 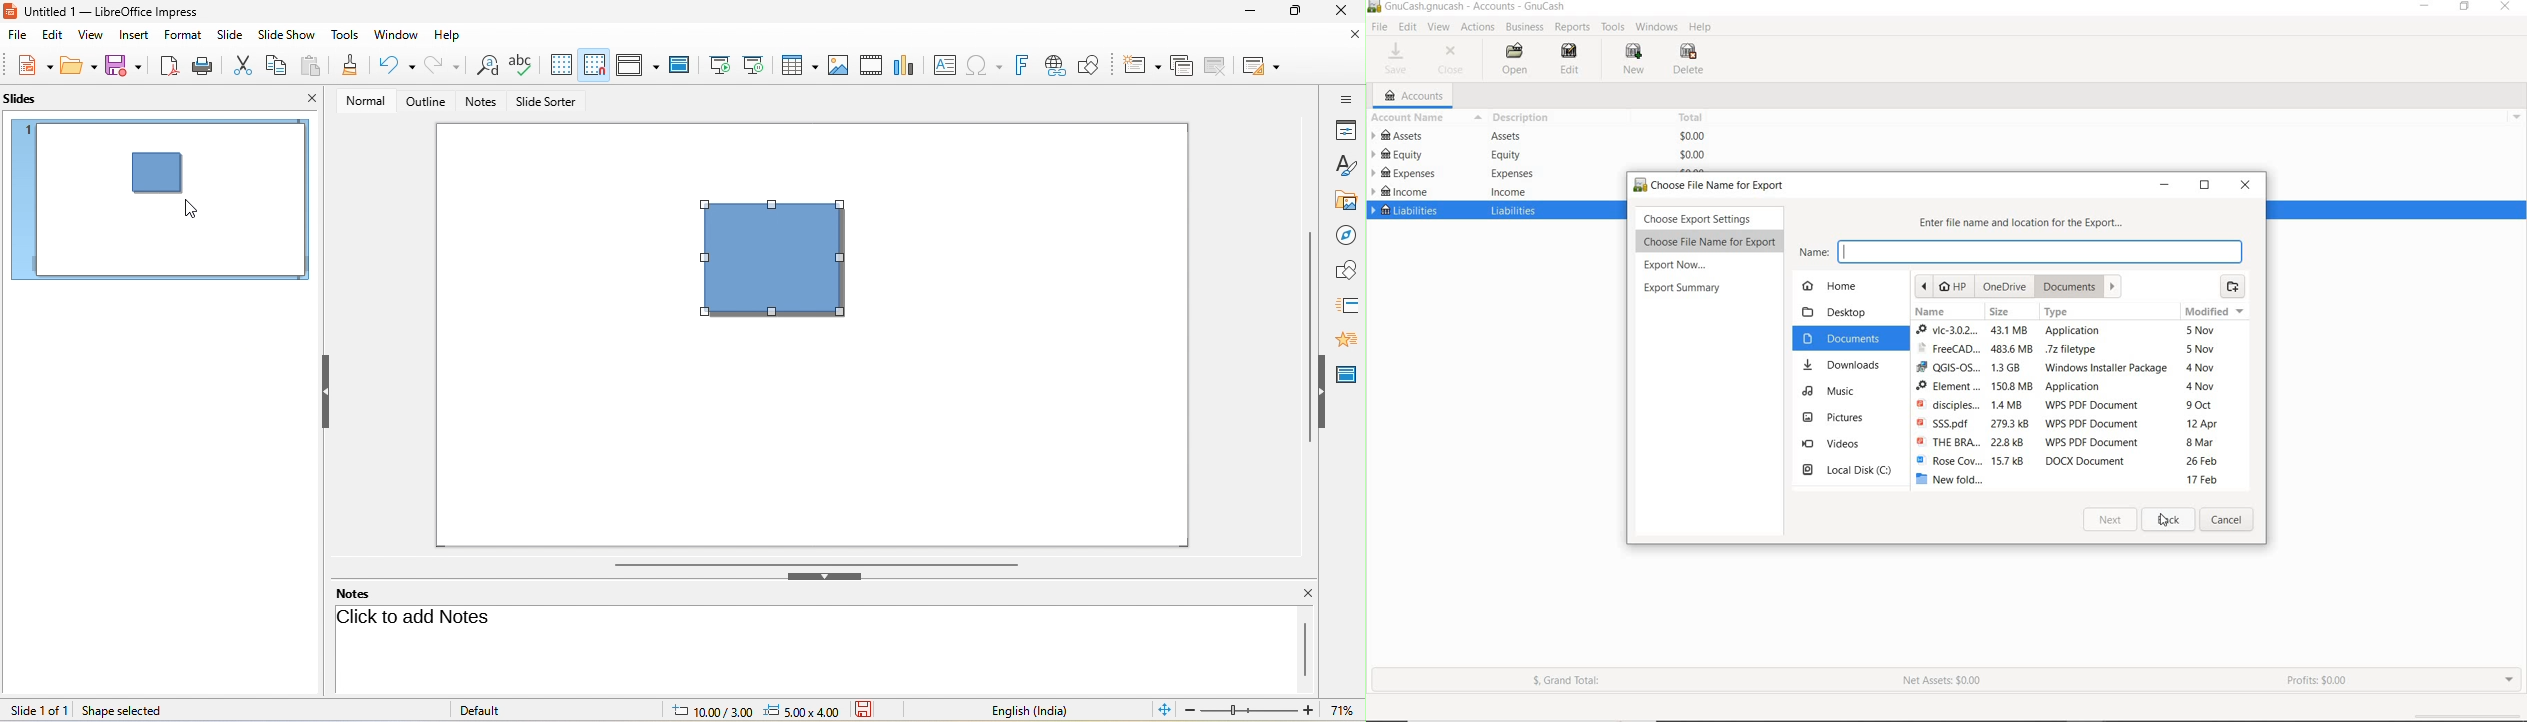 I want to click on choose File Name for Export, so click(x=1707, y=242).